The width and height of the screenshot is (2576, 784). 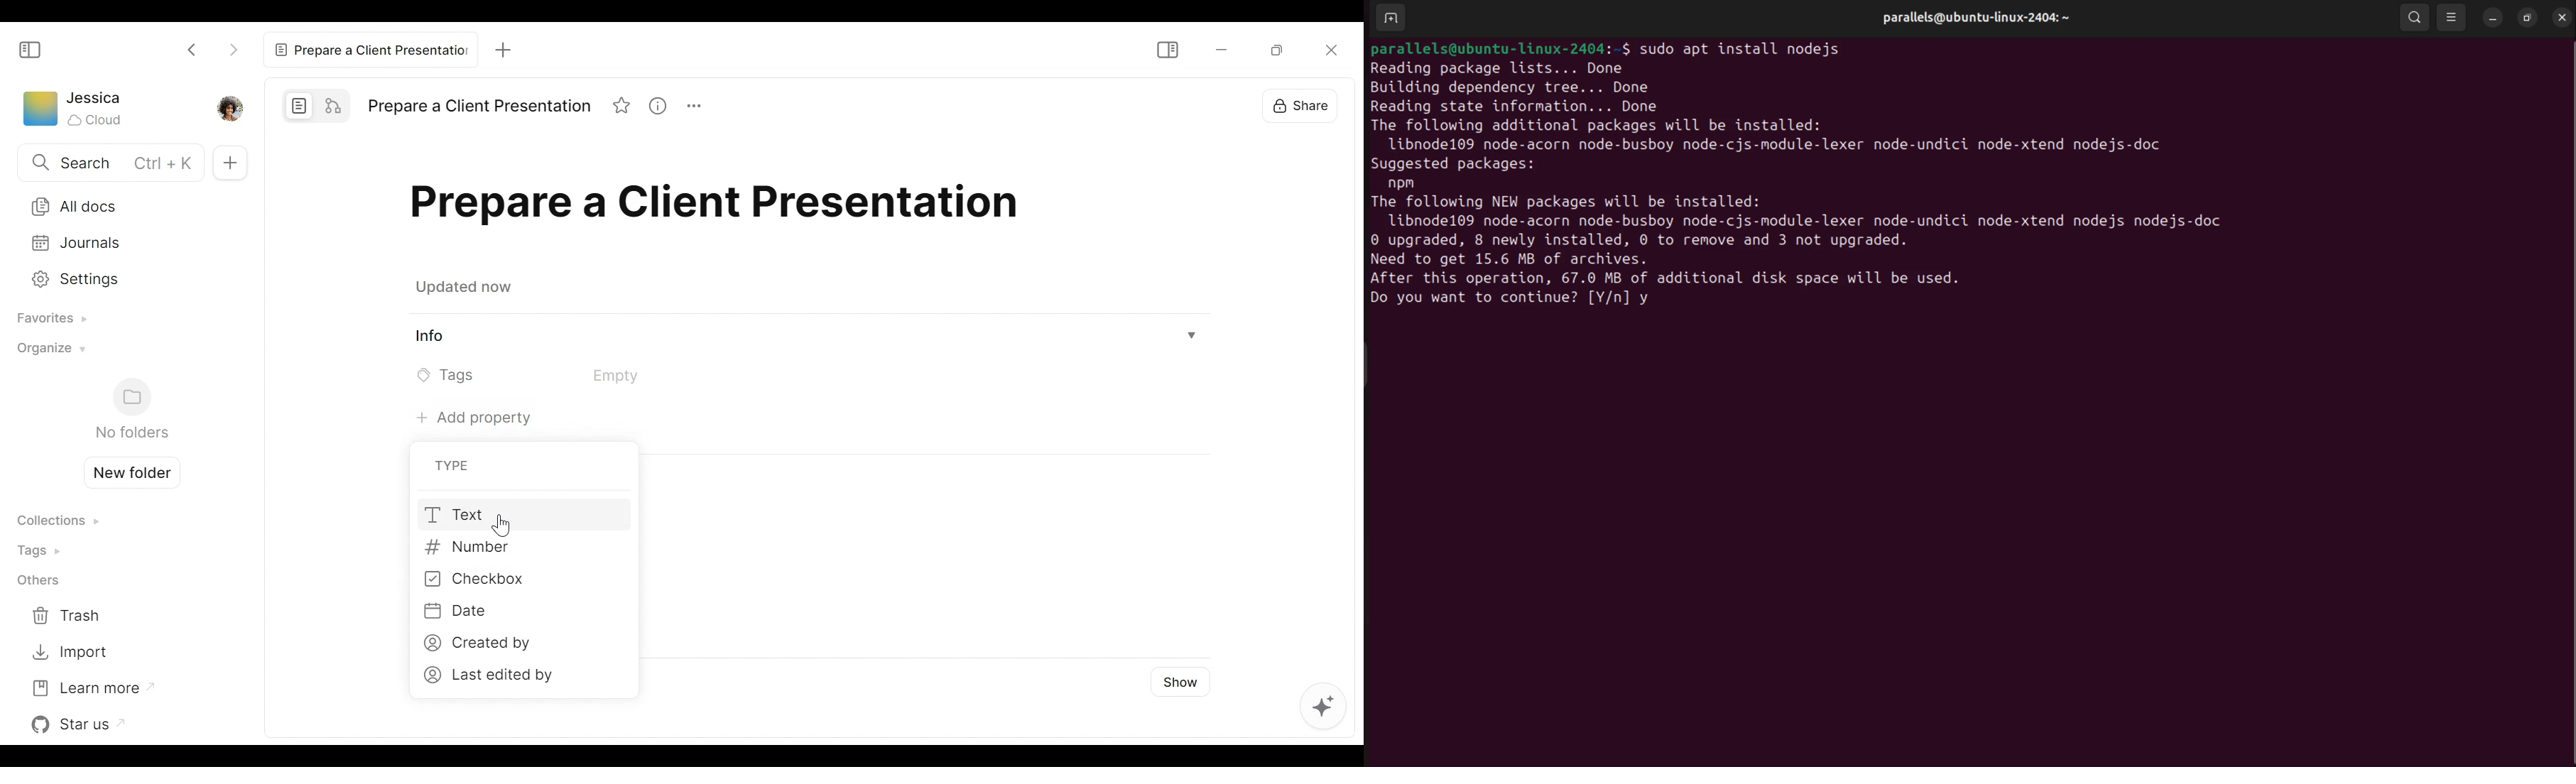 What do you see at coordinates (1747, 46) in the screenshot?
I see `sudo apt install node js` at bounding box center [1747, 46].